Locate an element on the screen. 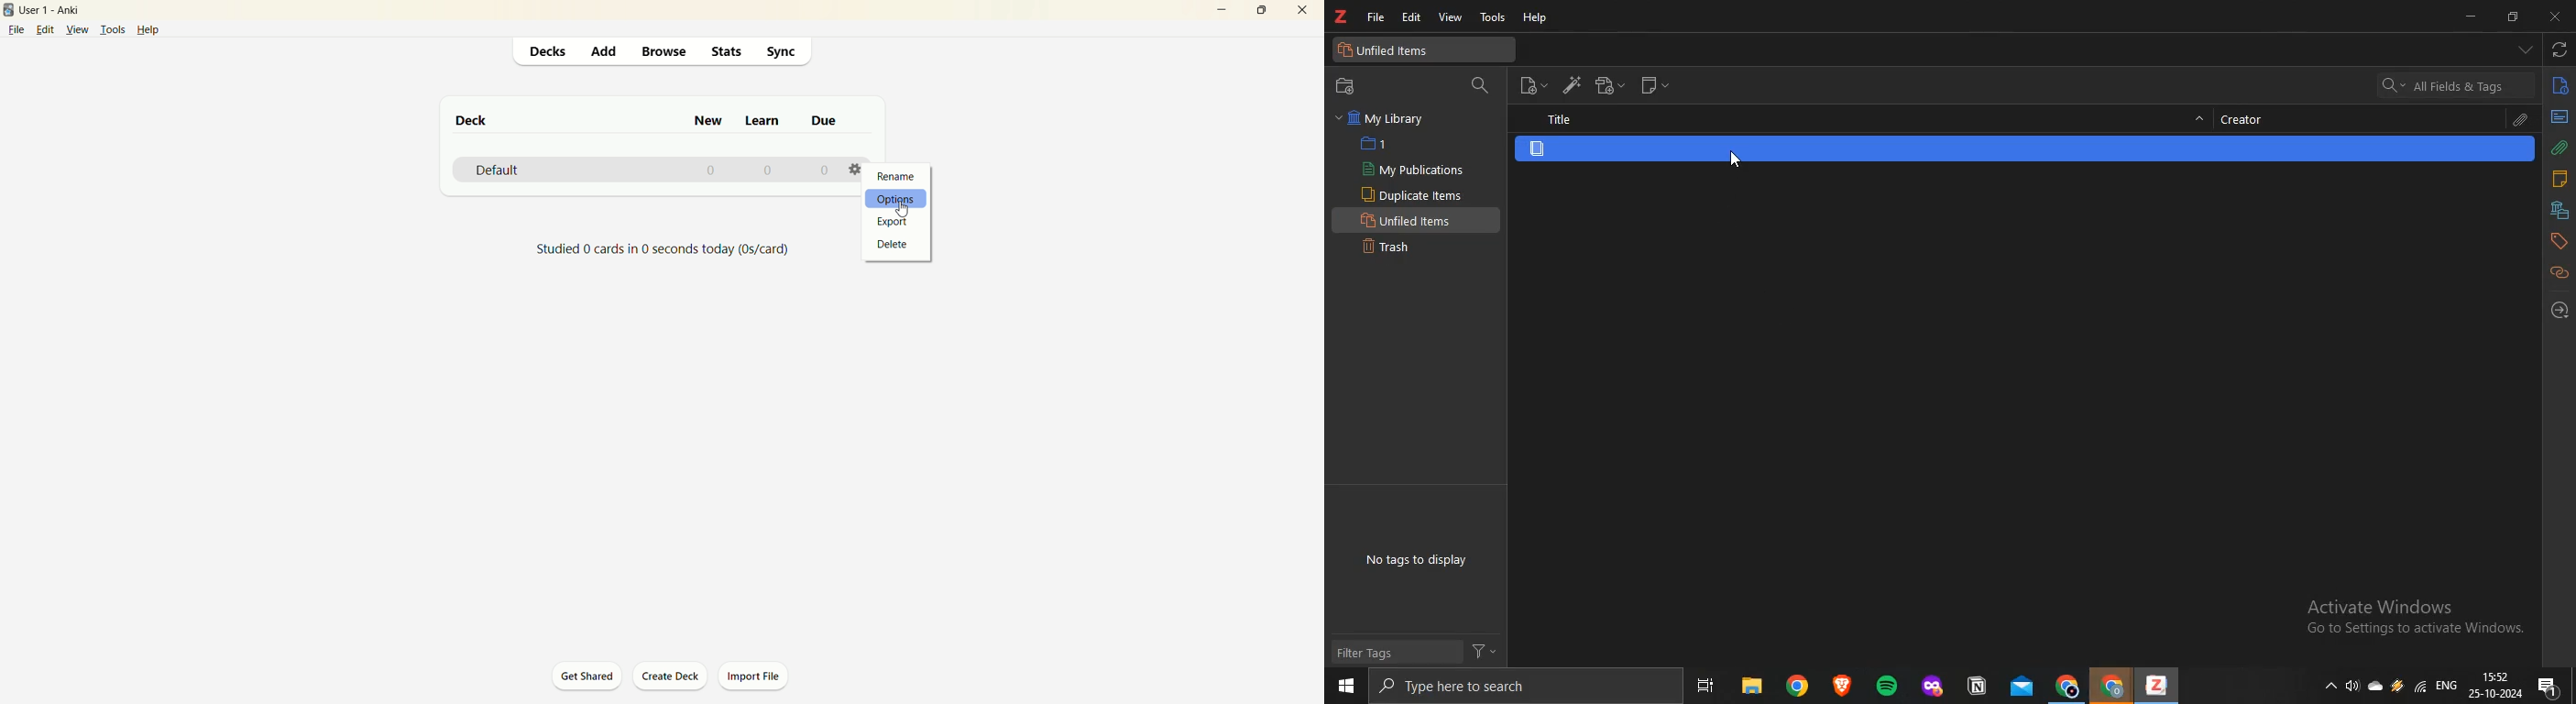 This screenshot has height=728, width=2576. close is located at coordinates (1303, 12).